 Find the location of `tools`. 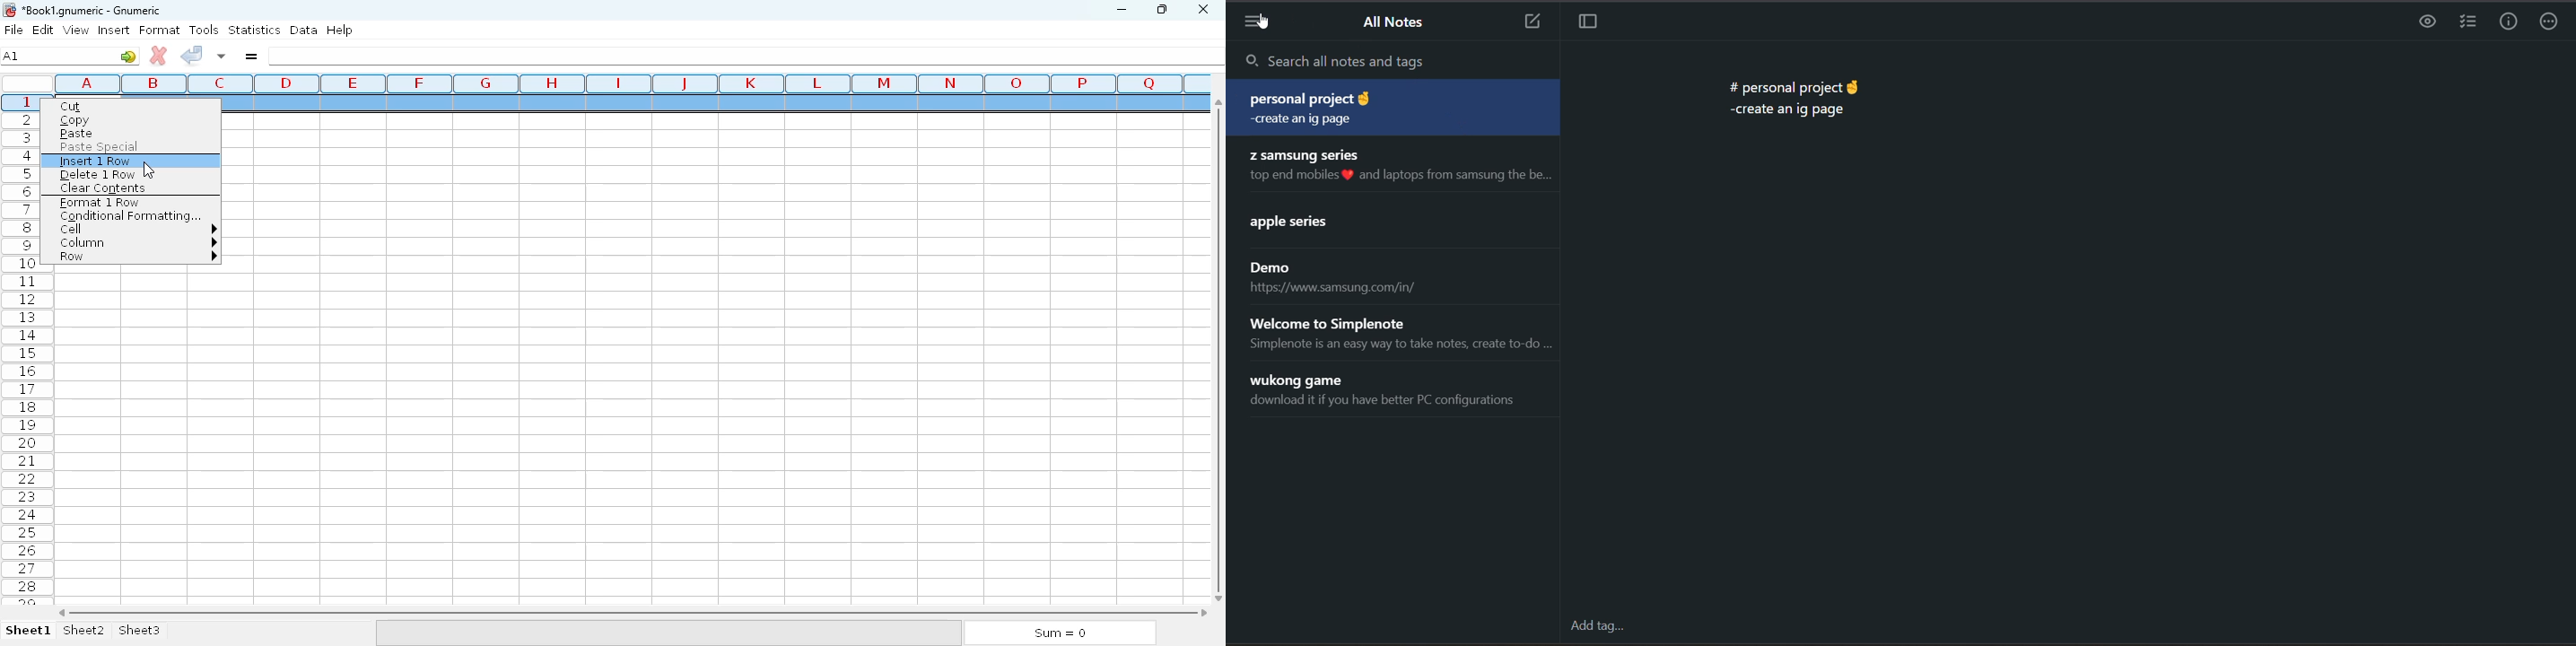

tools is located at coordinates (204, 30).